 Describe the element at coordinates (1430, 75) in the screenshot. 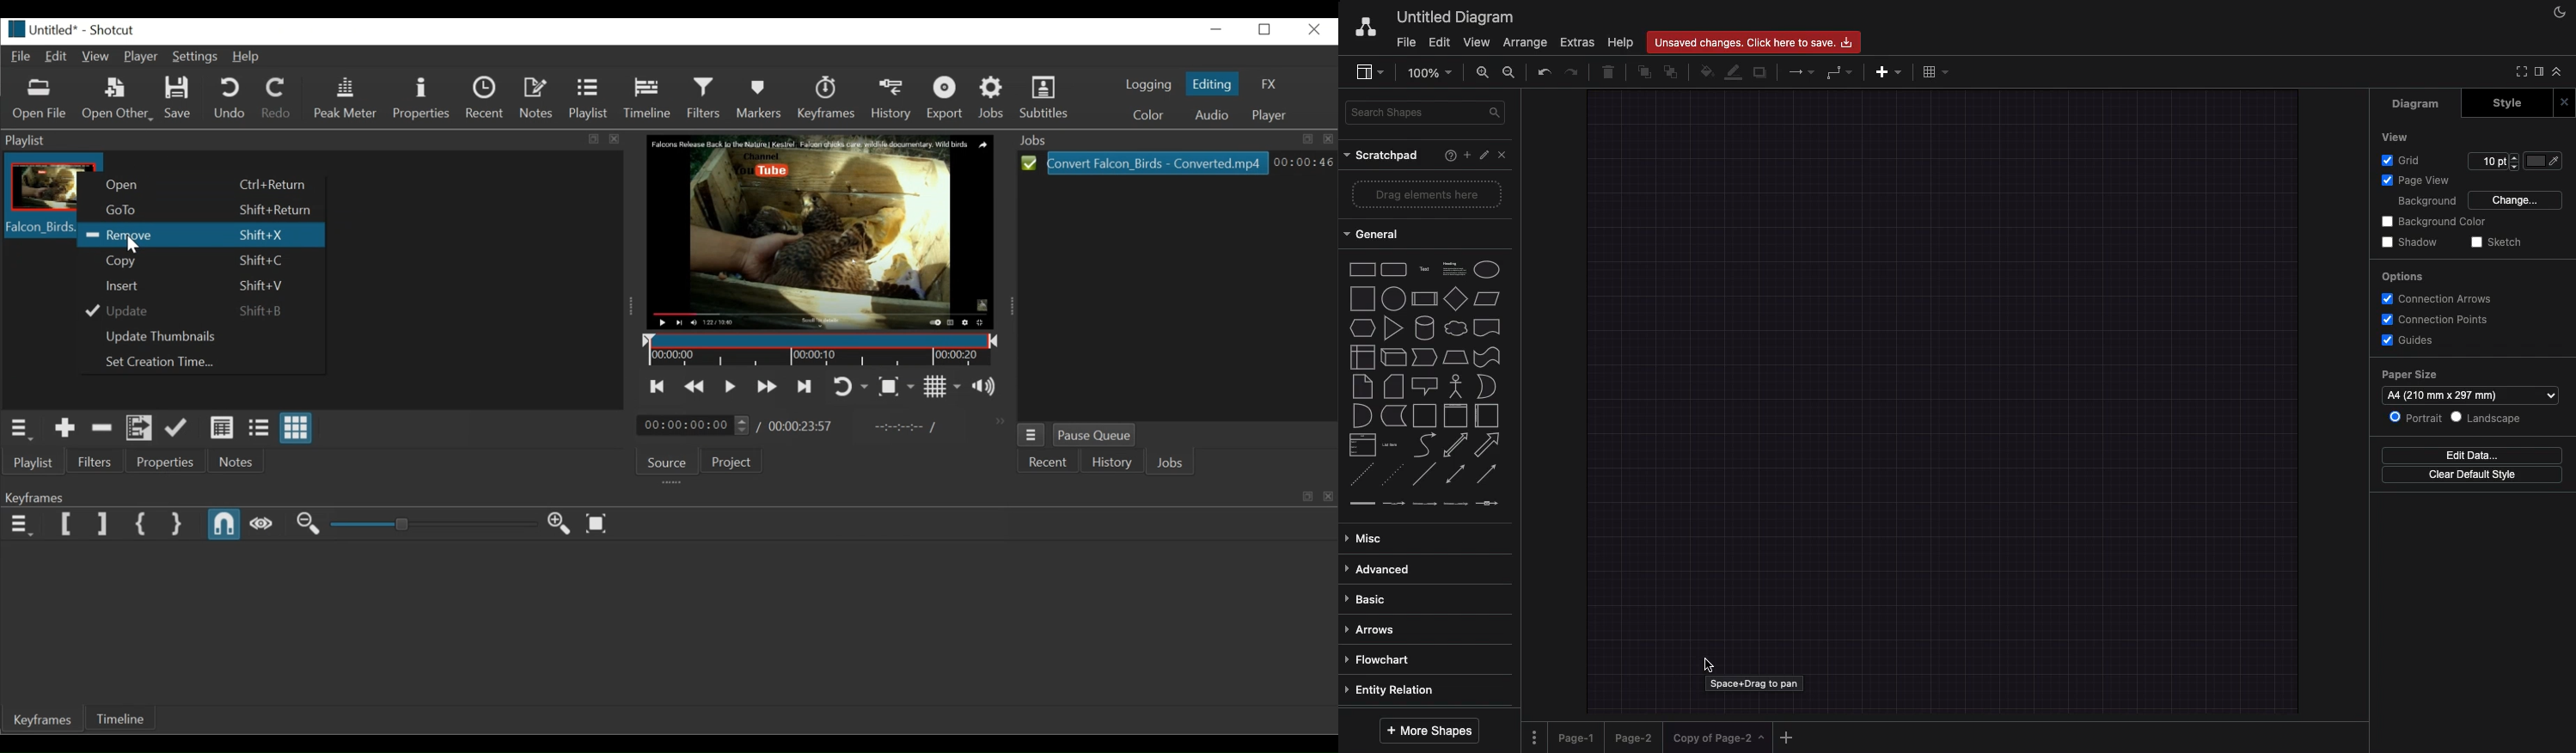

I see `100%` at that location.